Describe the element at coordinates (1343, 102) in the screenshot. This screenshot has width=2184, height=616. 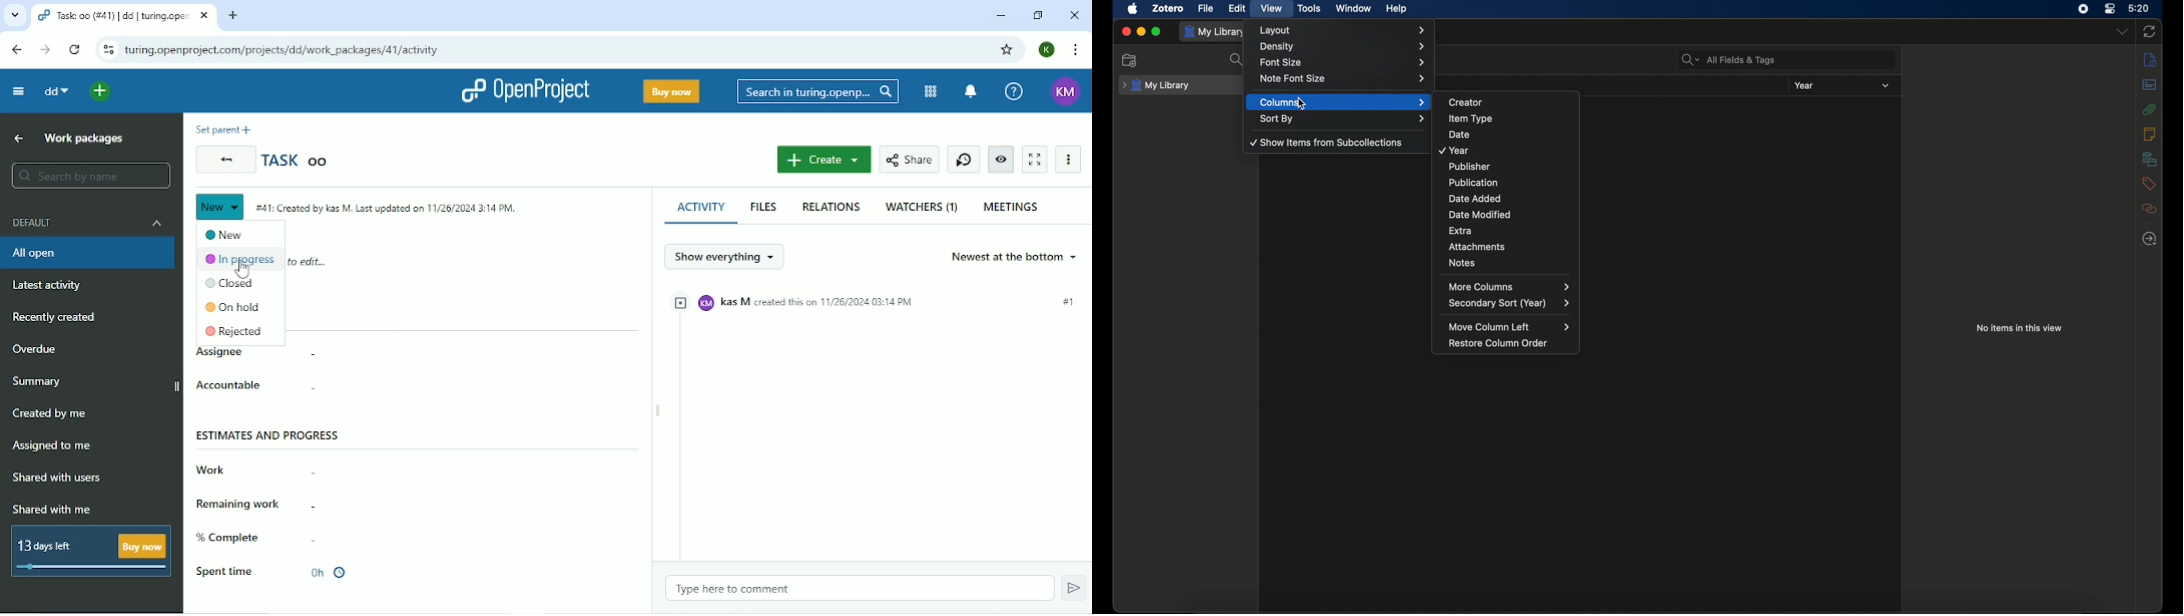
I see `columns` at that location.